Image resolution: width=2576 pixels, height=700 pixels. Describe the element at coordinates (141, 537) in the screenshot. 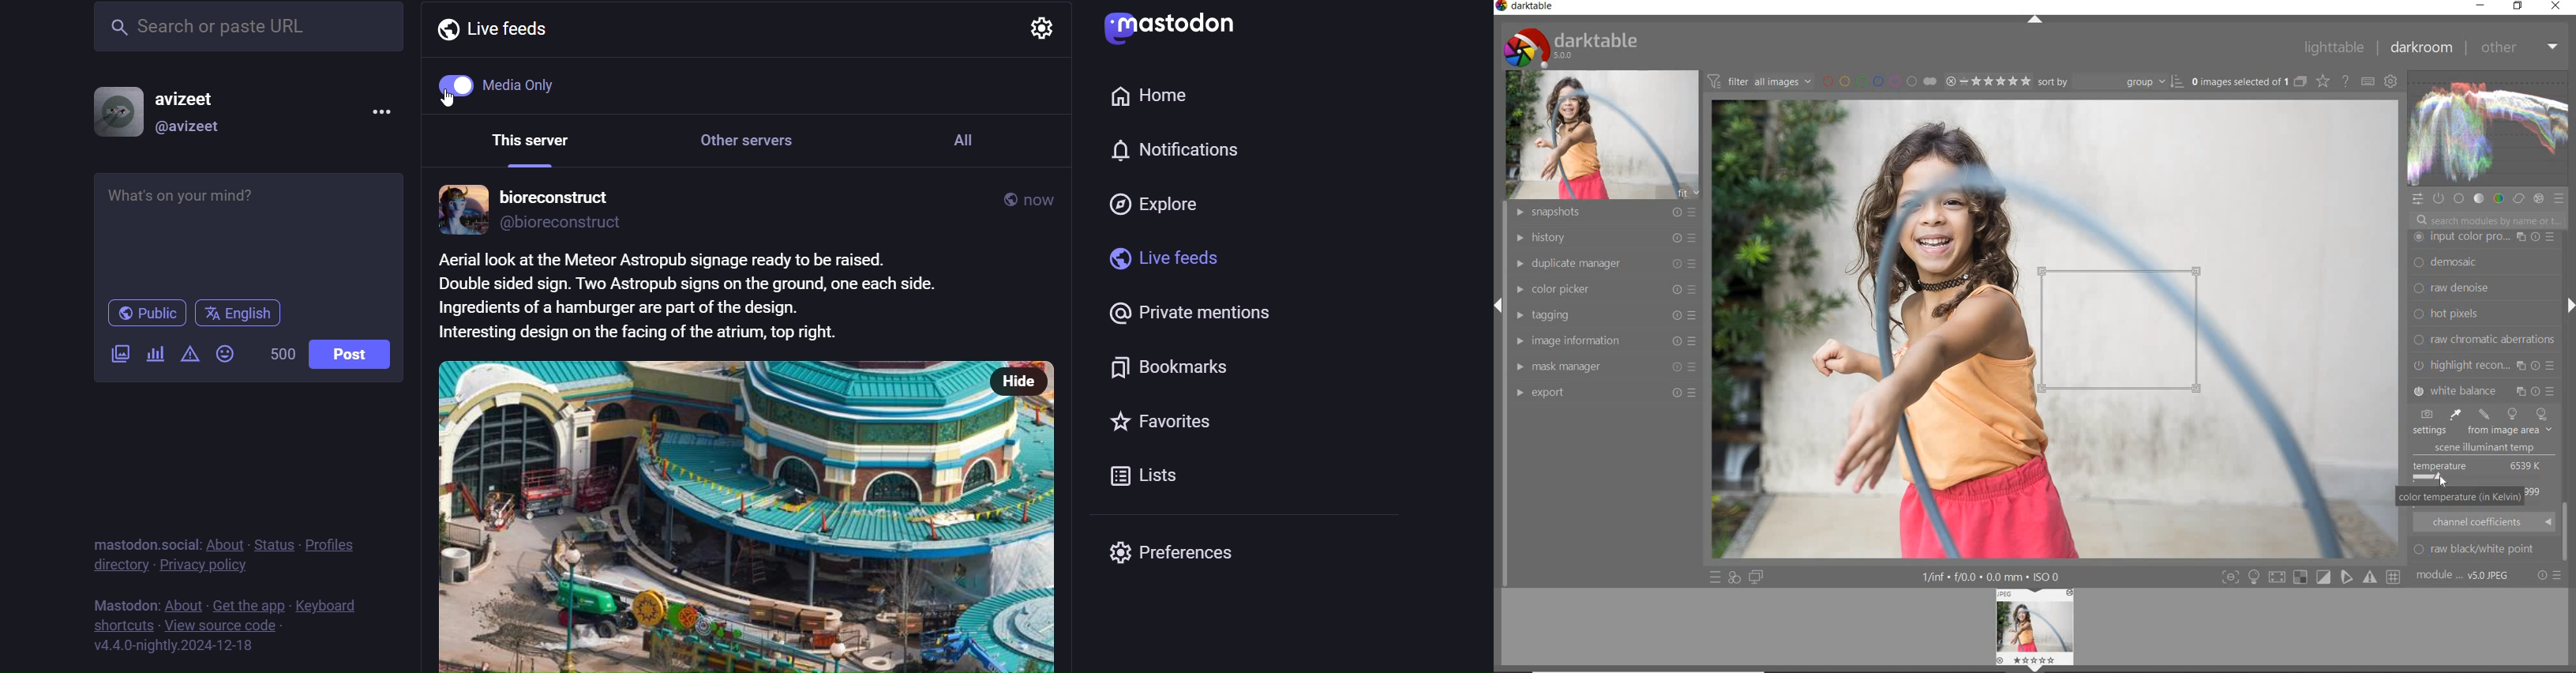

I see `mastodon social` at that location.